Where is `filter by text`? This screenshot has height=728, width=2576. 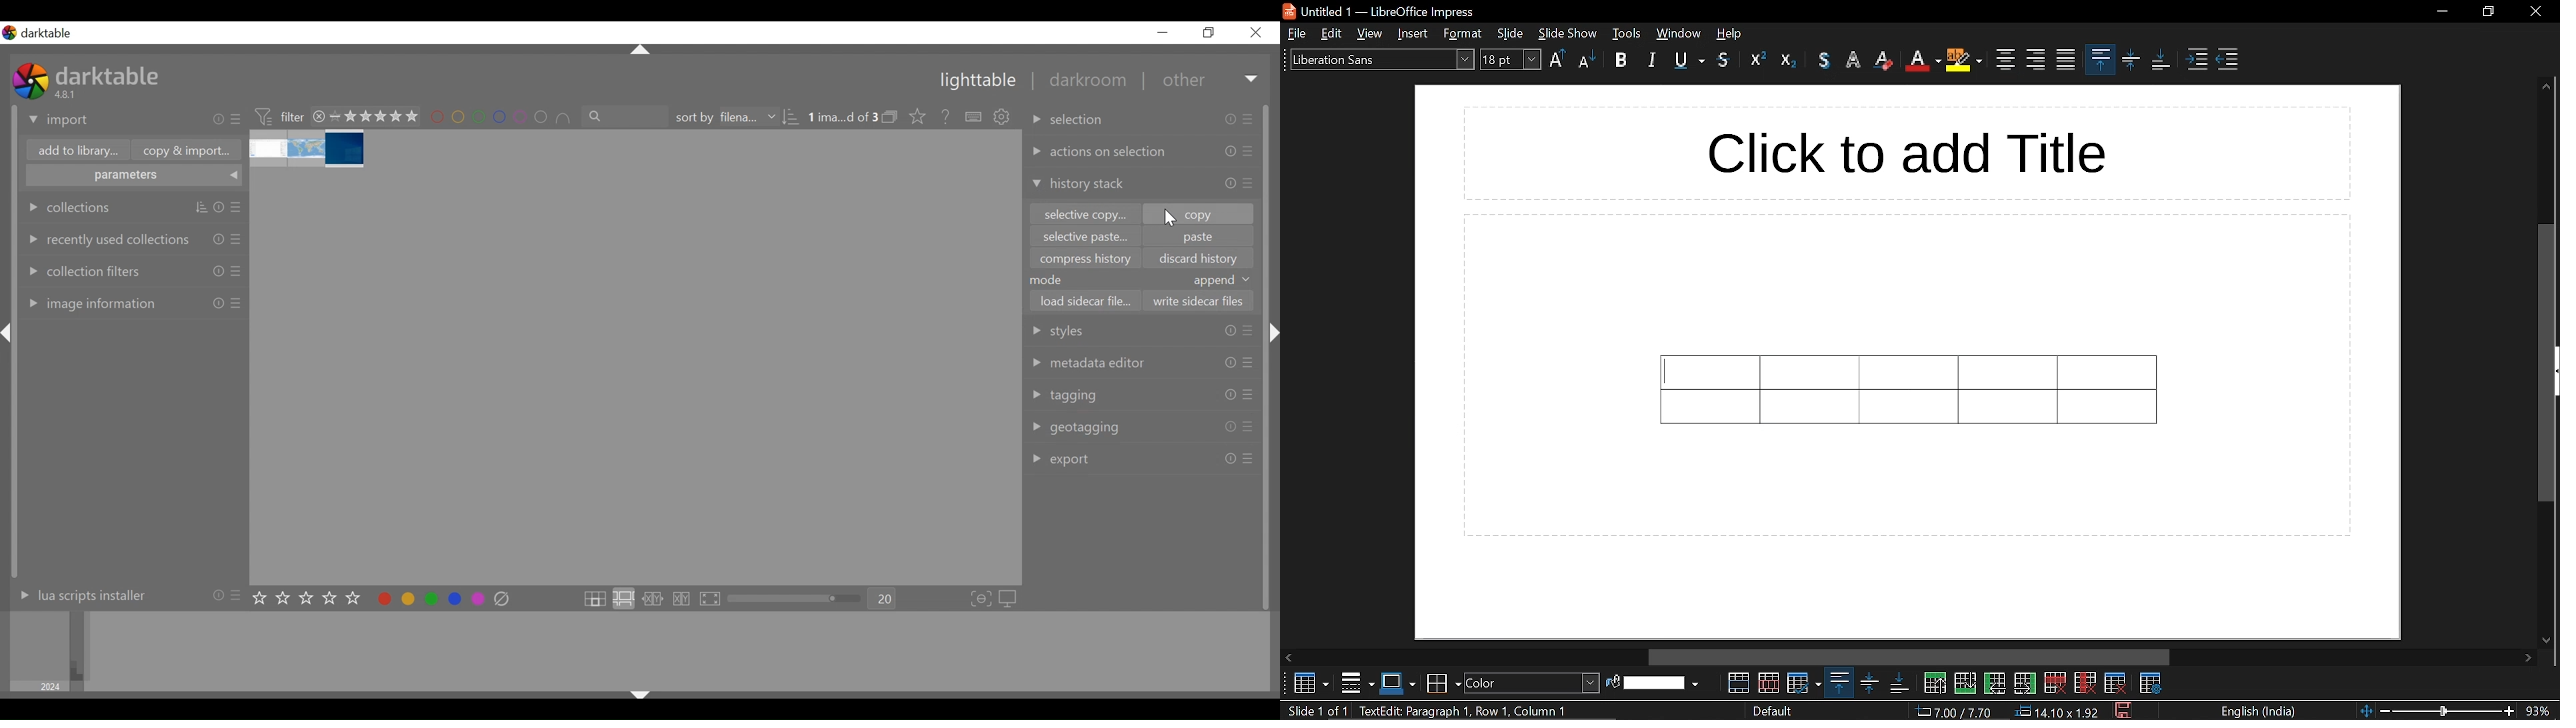 filter by text is located at coordinates (626, 117).